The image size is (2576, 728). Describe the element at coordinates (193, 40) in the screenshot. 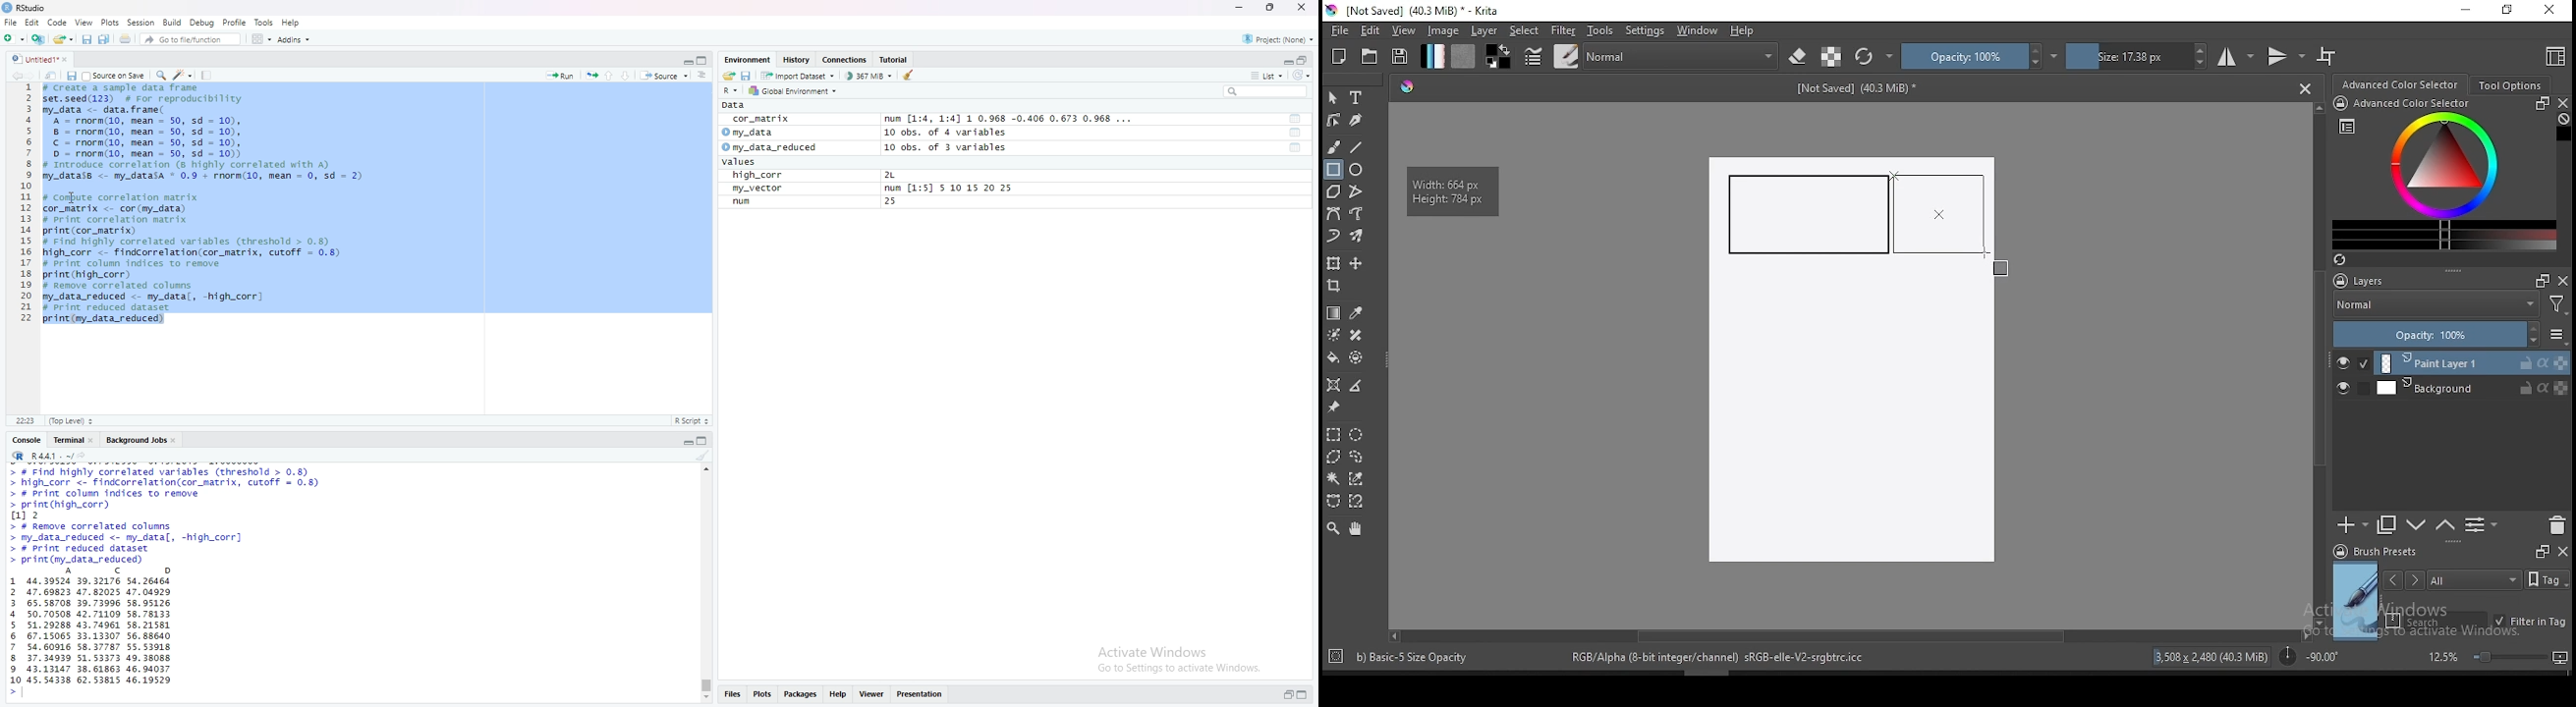

I see `Go to file/function ` at that location.